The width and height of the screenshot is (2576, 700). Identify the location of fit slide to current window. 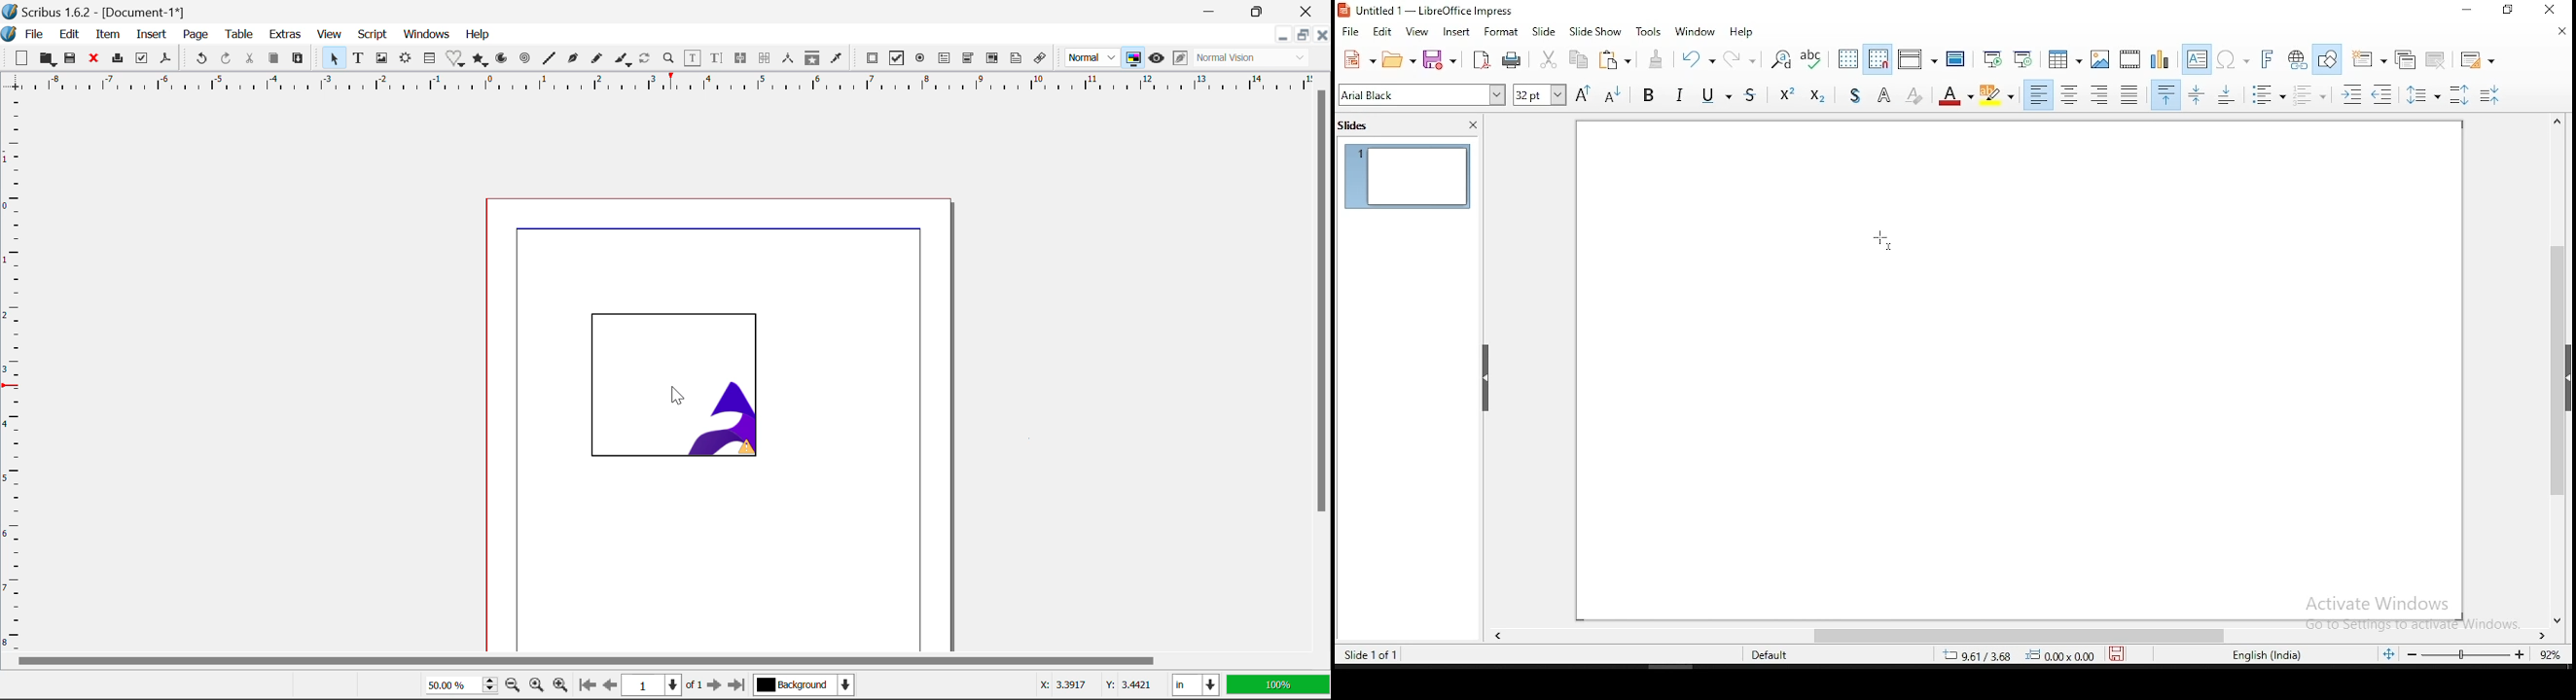
(2391, 653).